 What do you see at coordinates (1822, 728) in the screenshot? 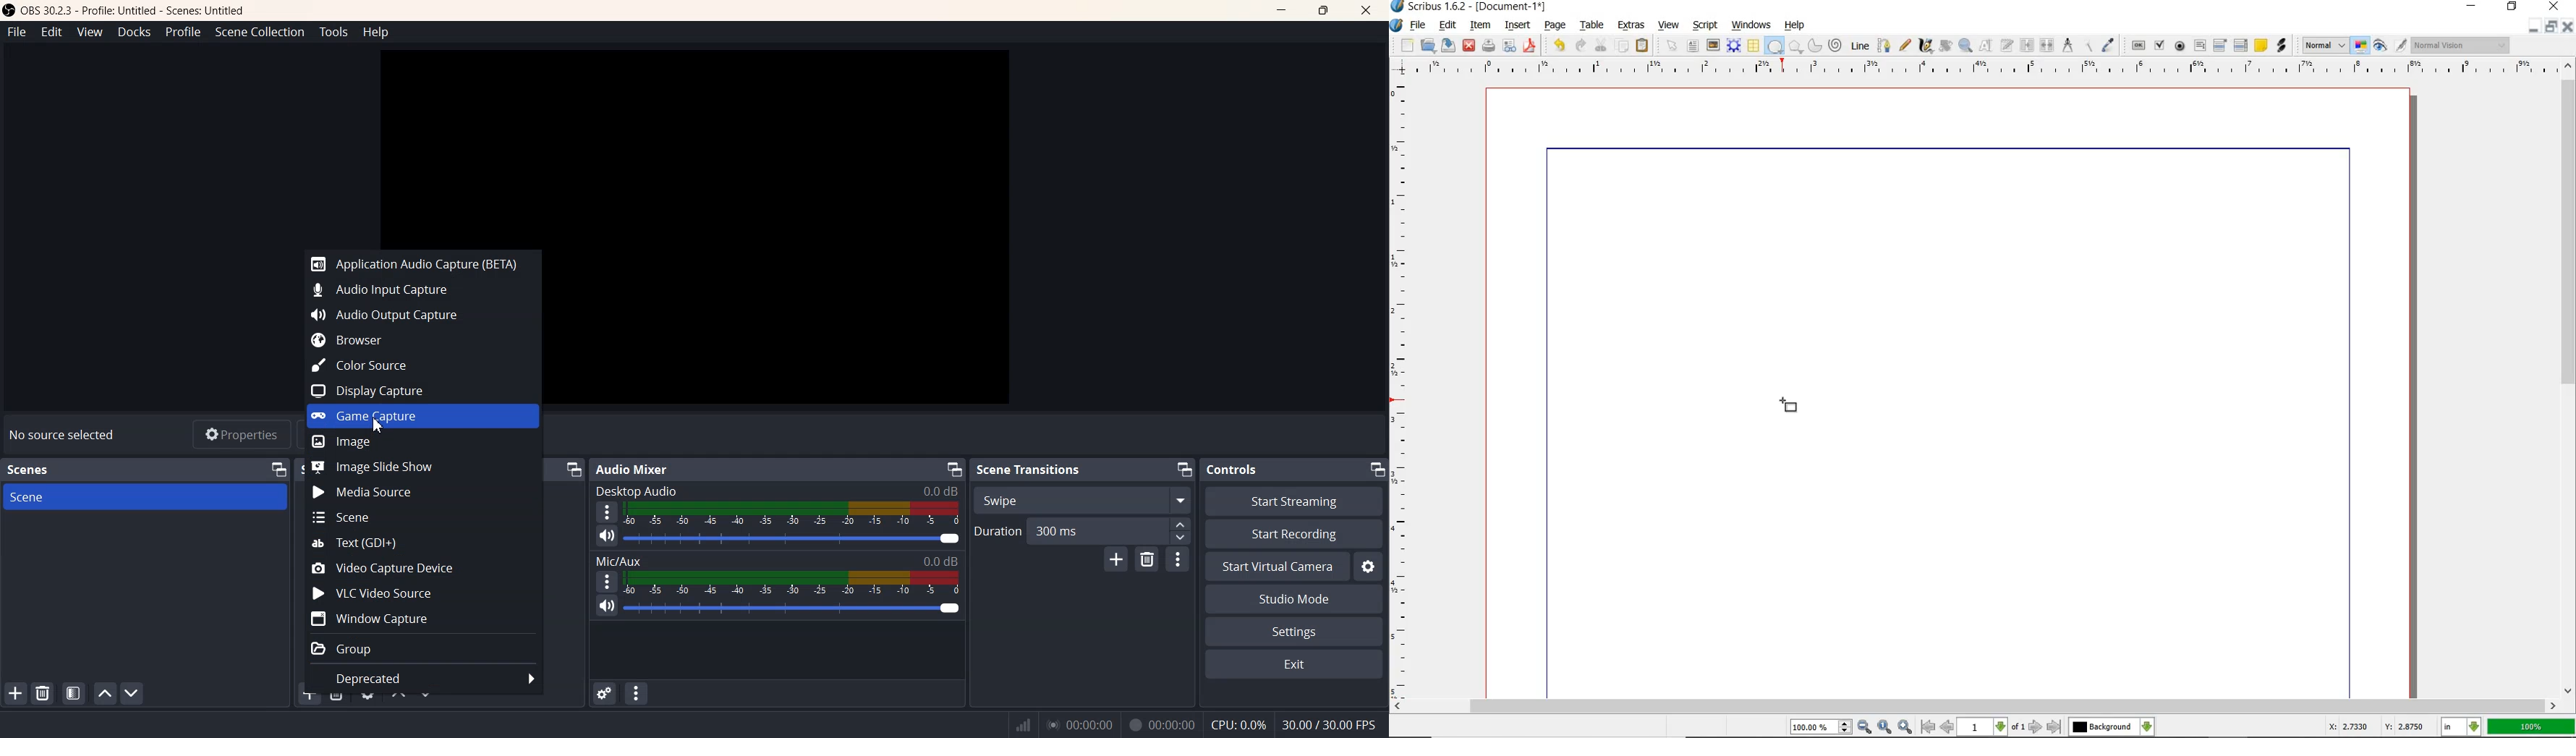
I see `zoom ` at bounding box center [1822, 728].